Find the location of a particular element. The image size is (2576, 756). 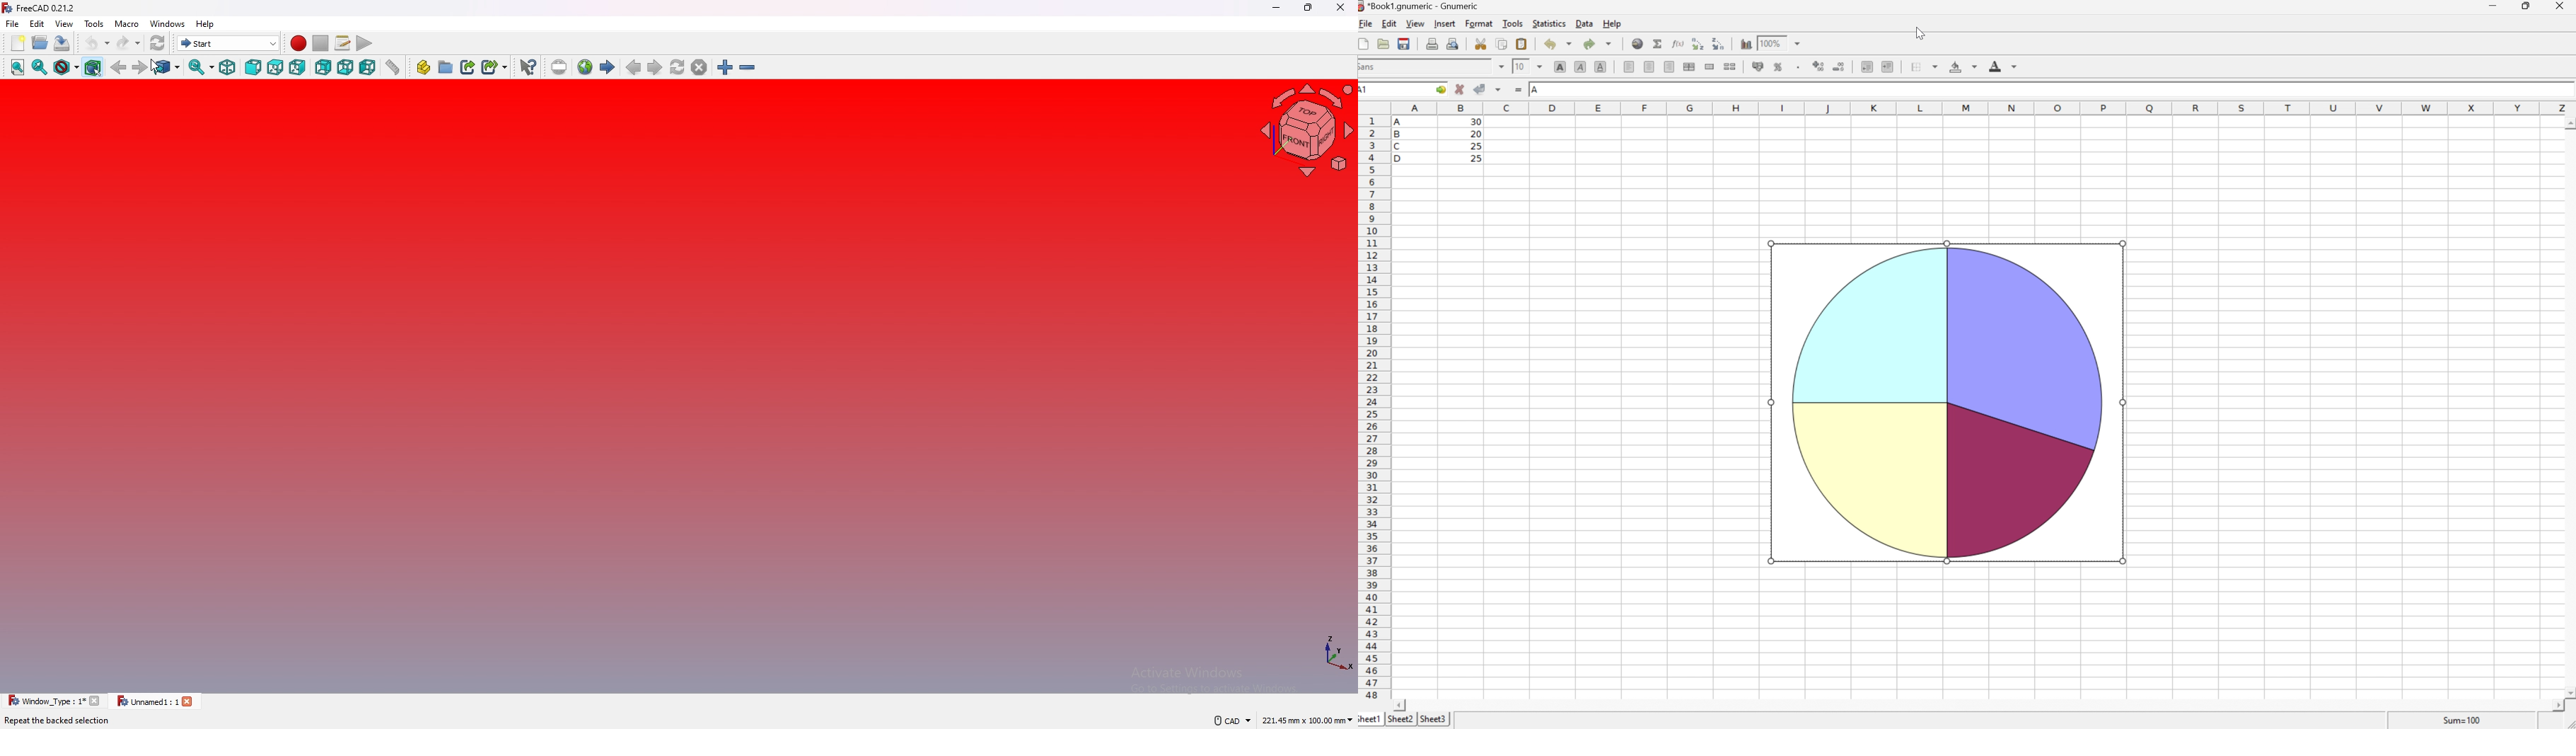

25 is located at coordinates (1478, 158).